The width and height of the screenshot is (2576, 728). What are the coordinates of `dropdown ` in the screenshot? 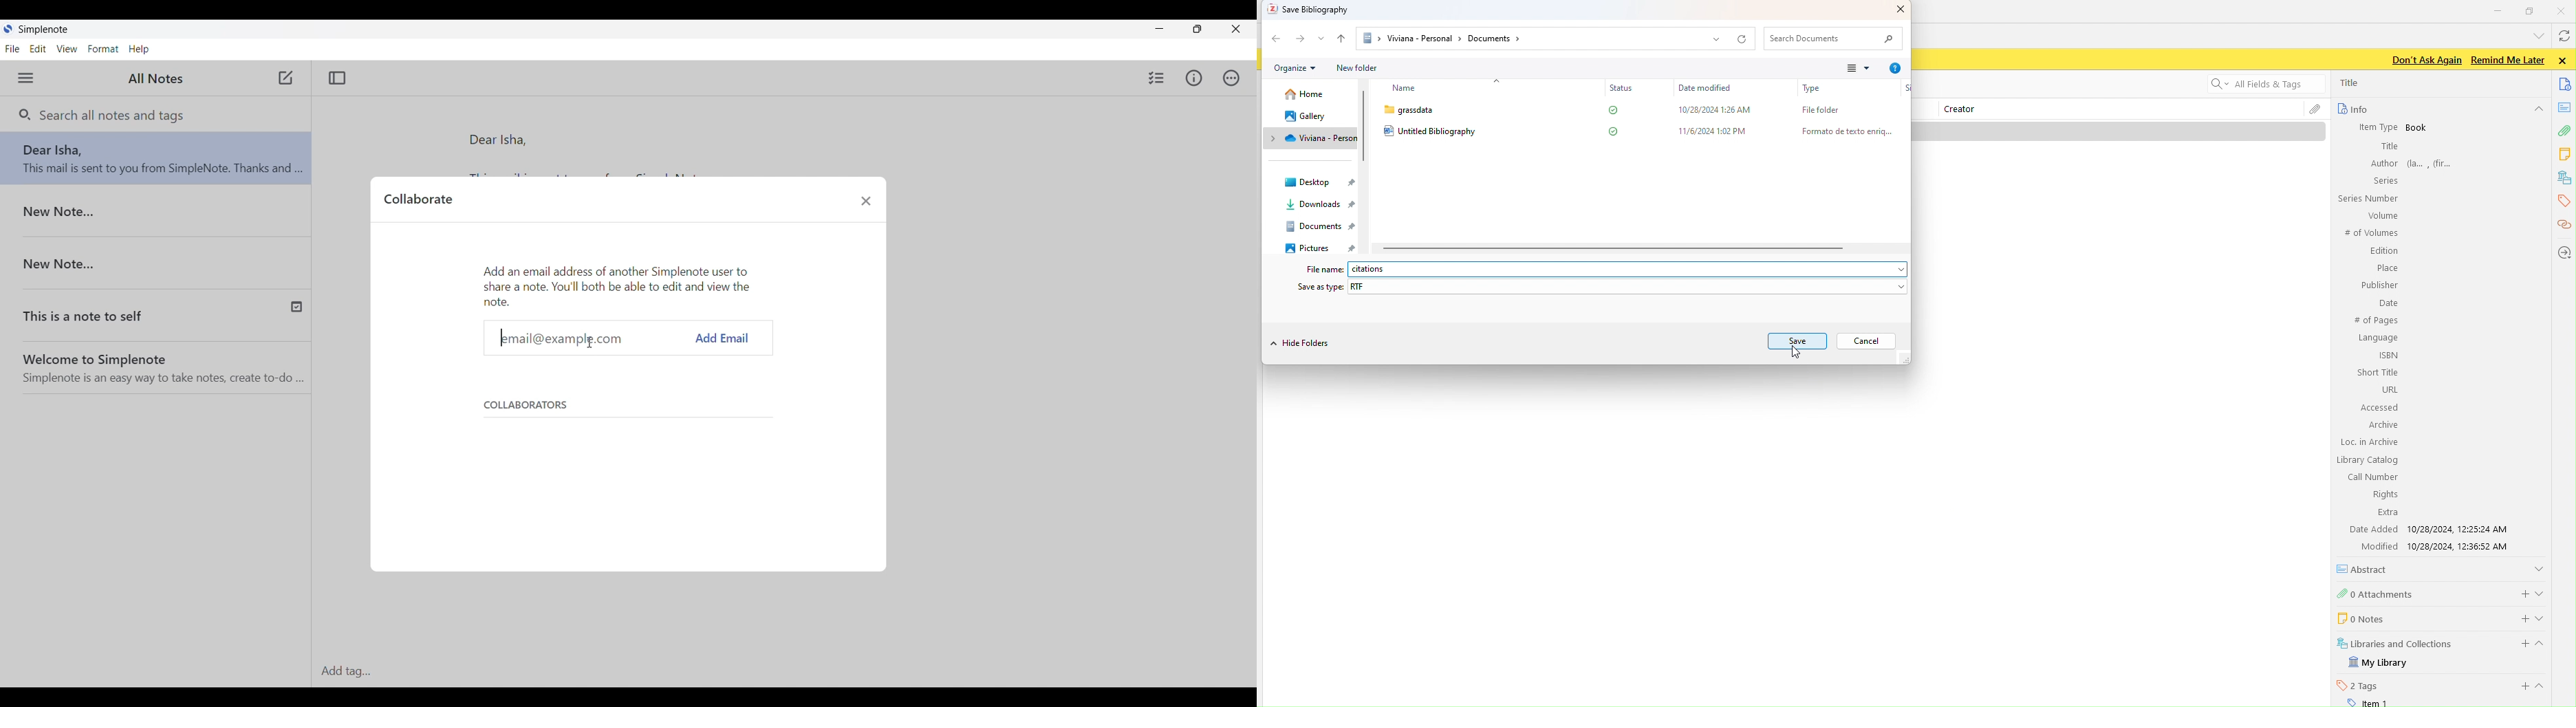 It's located at (1894, 270).